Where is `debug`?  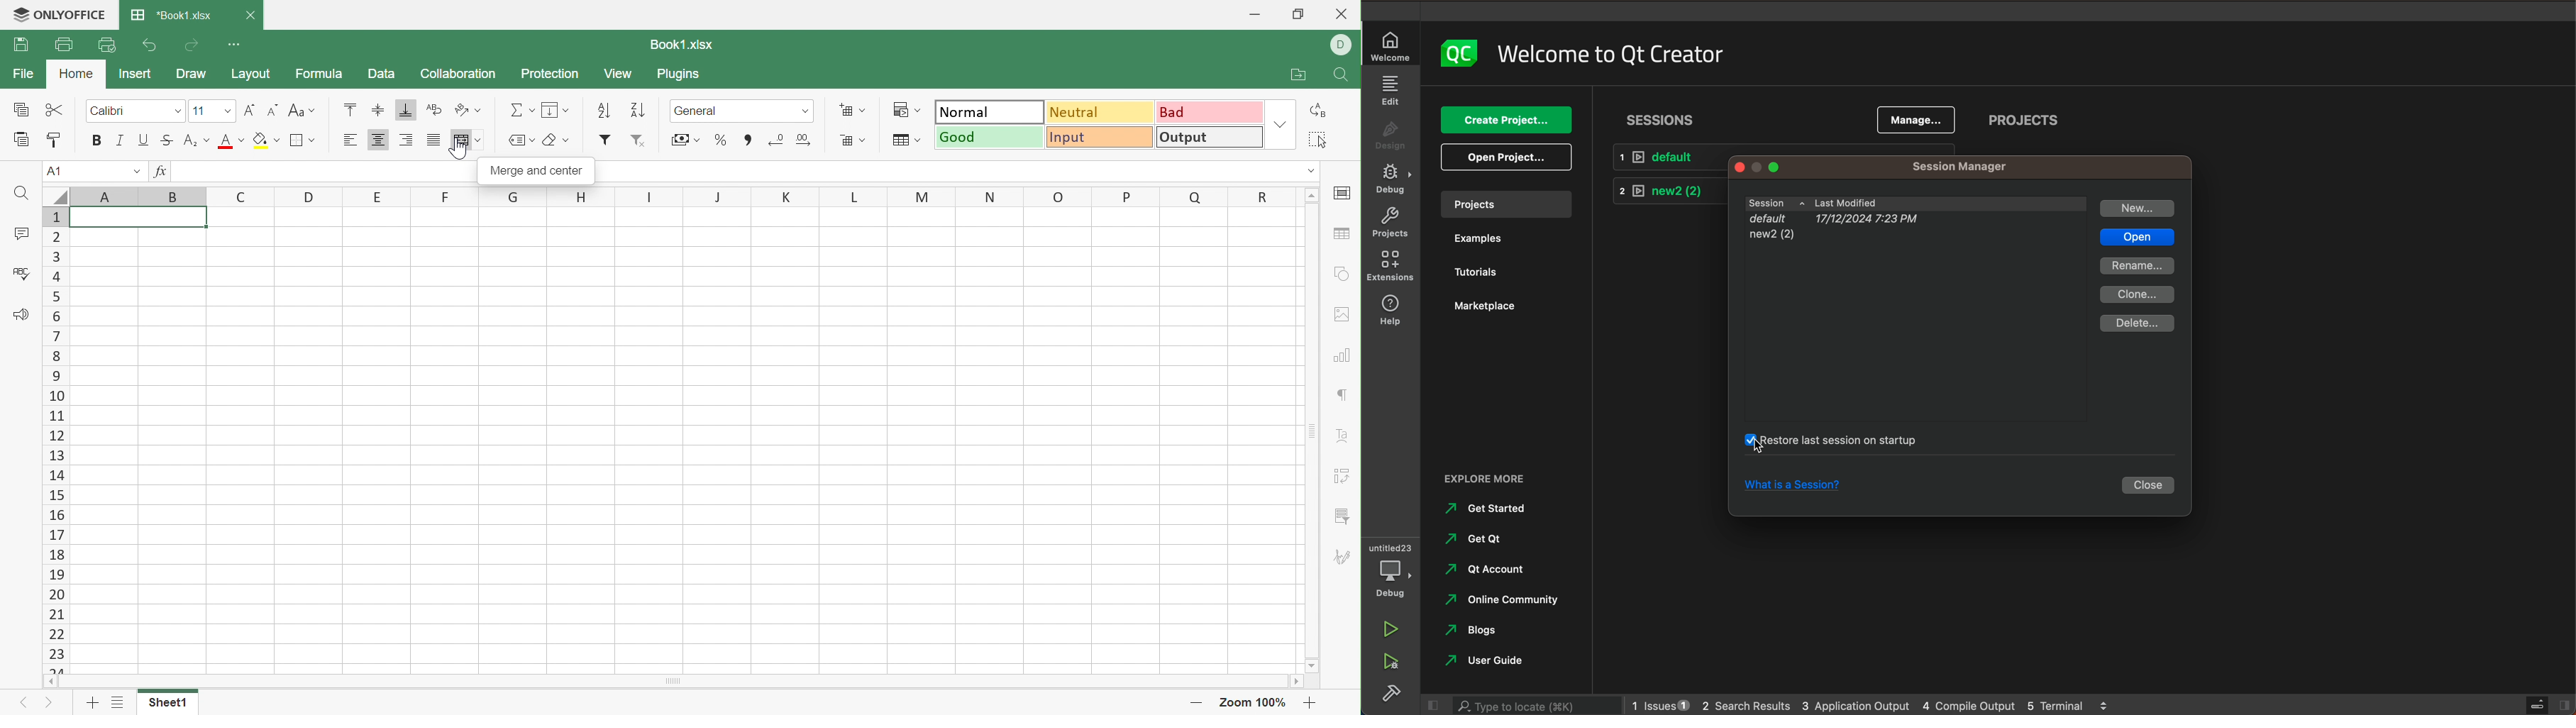
debug is located at coordinates (1392, 178).